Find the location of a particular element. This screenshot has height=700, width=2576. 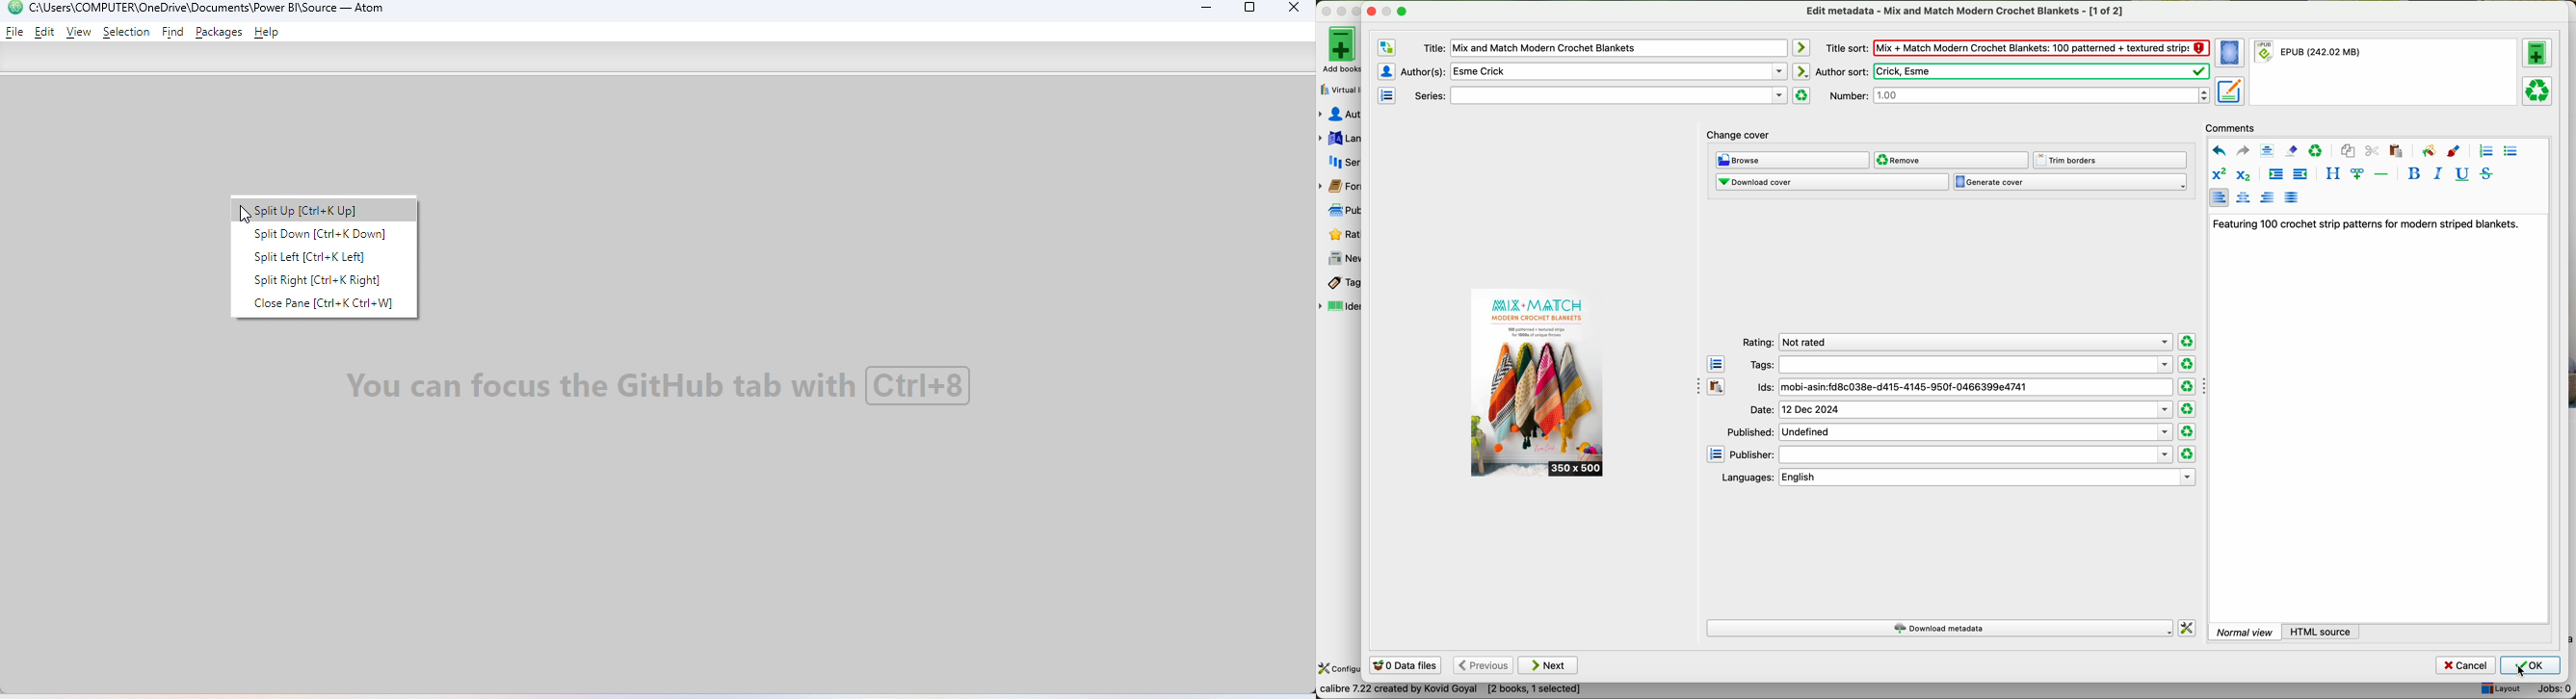

previous is located at coordinates (1482, 666).